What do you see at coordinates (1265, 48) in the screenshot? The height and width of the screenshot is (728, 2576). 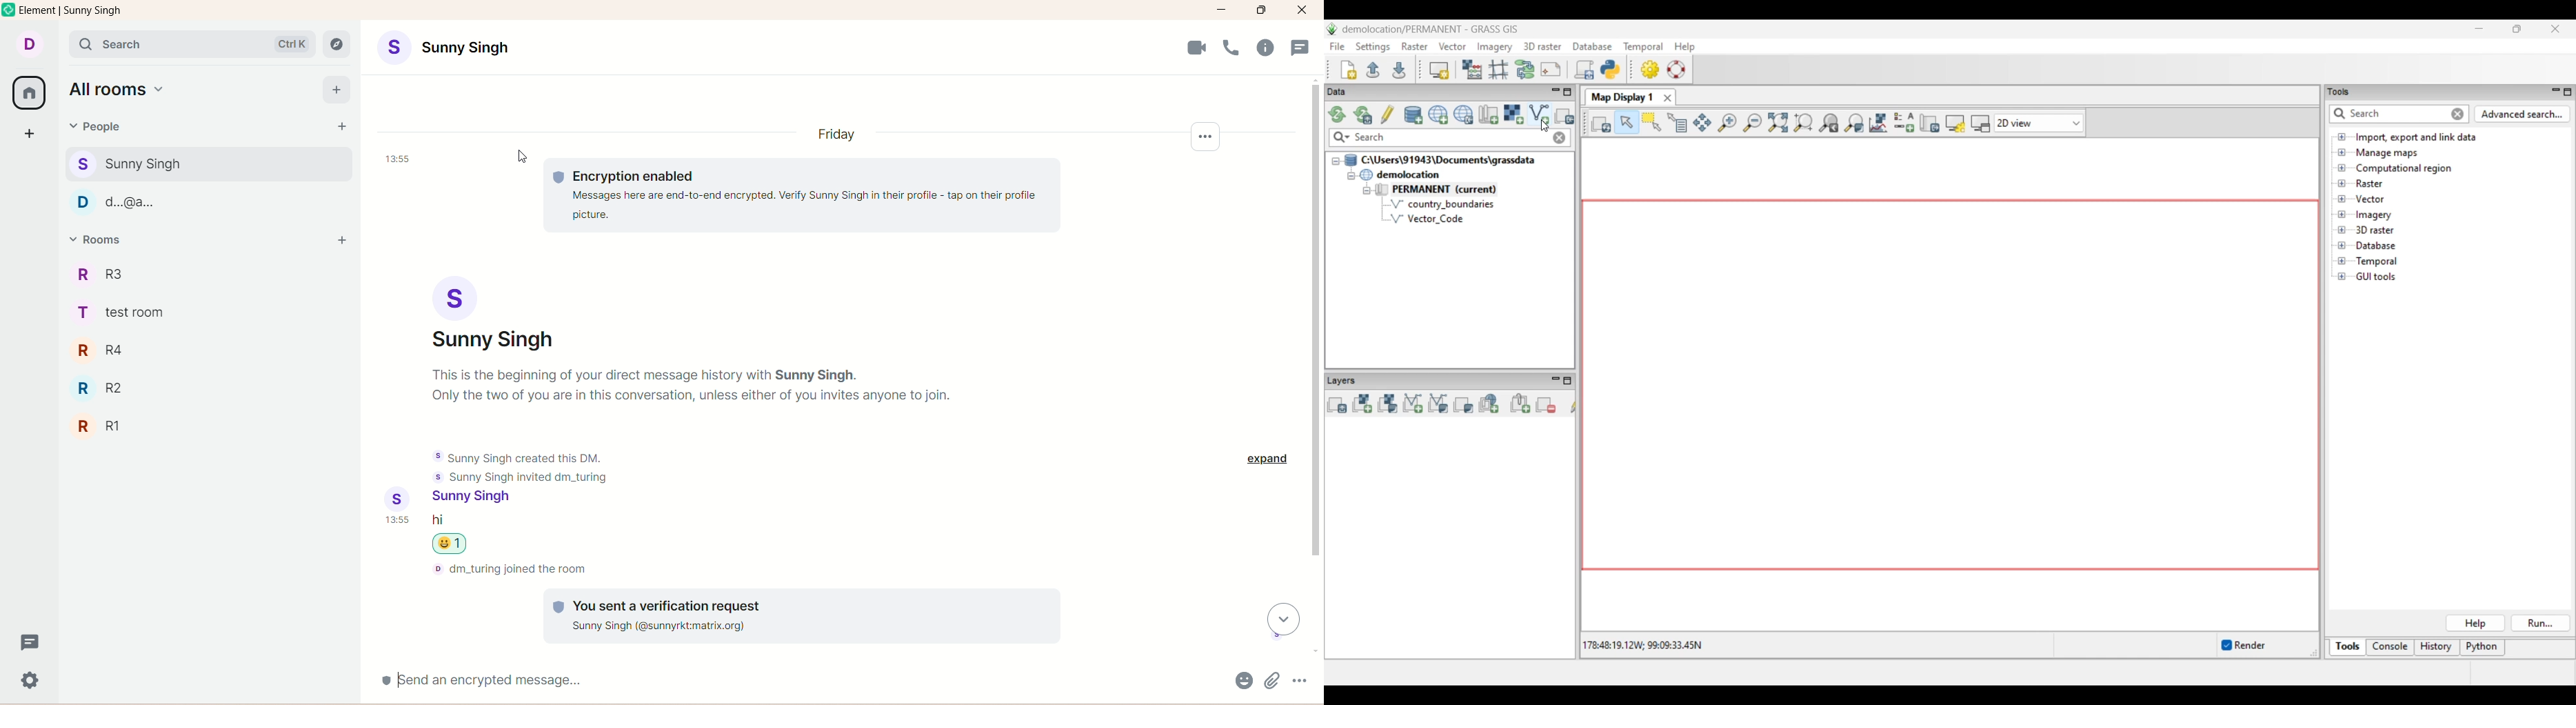 I see `room info` at bounding box center [1265, 48].